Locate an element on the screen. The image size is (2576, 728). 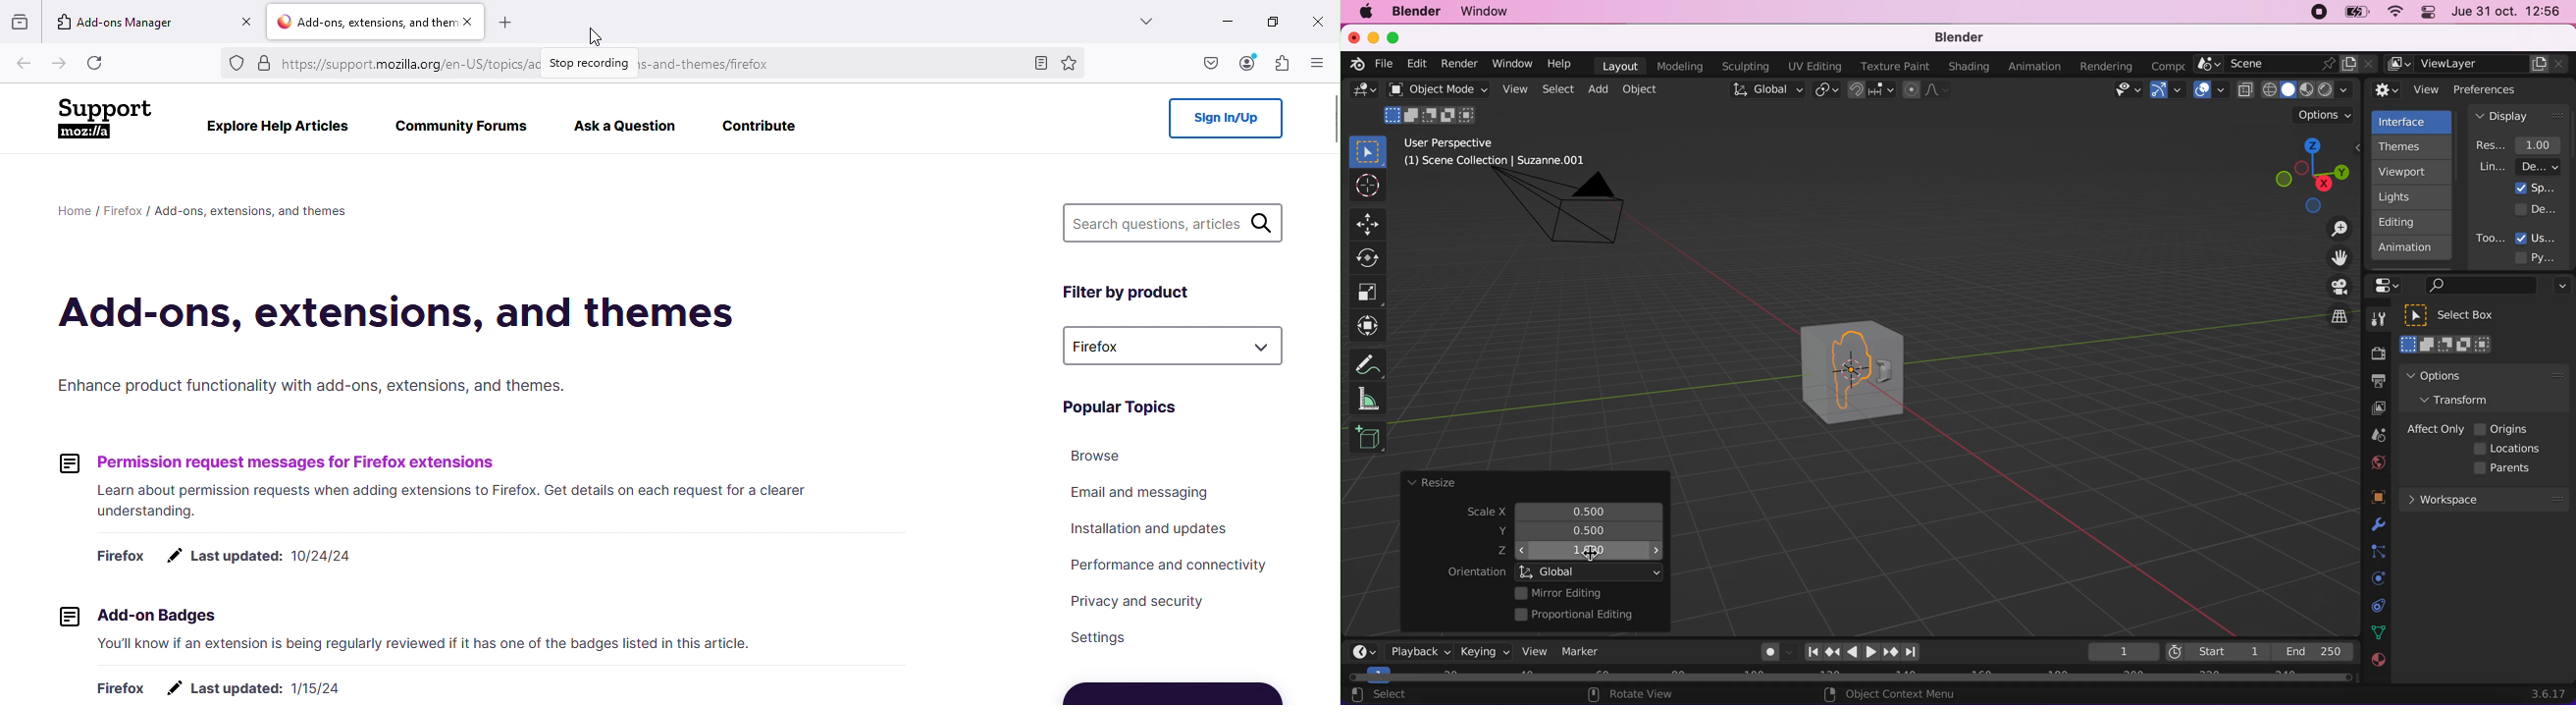
Enhance product functionality with add-ons, extensions, and themes. is located at coordinates (311, 387).